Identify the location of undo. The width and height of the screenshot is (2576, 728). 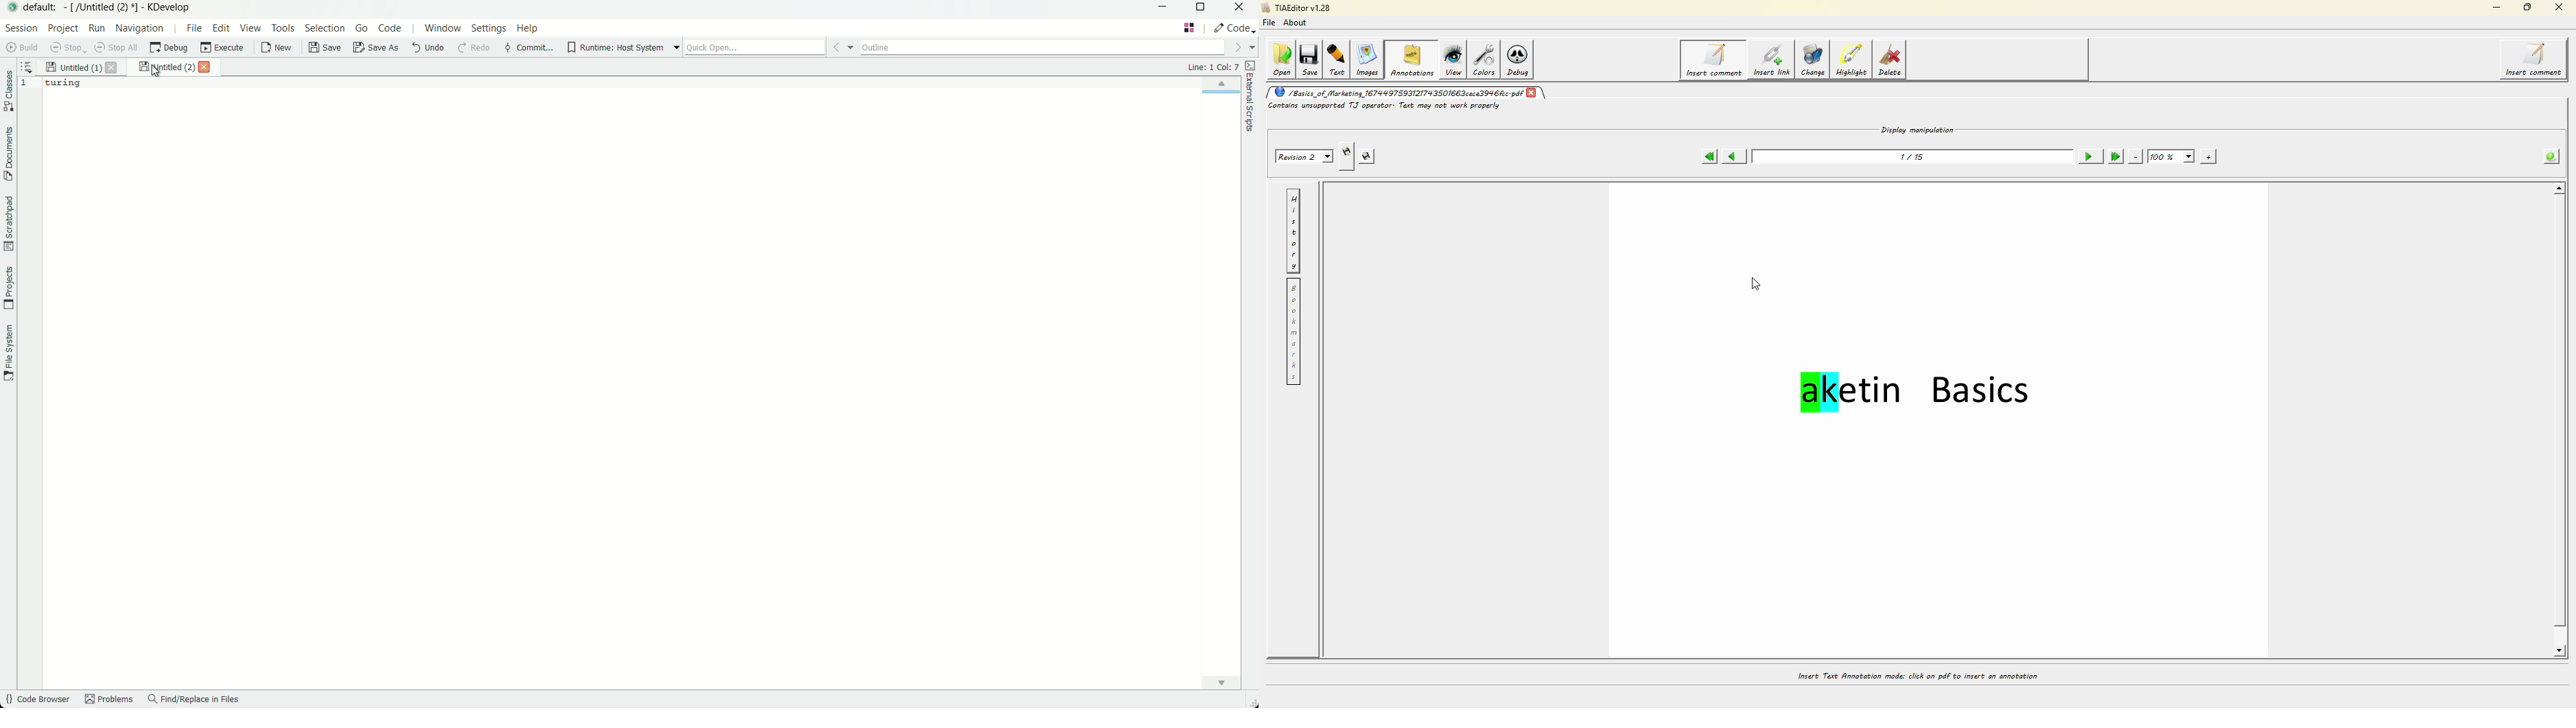
(428, 49).